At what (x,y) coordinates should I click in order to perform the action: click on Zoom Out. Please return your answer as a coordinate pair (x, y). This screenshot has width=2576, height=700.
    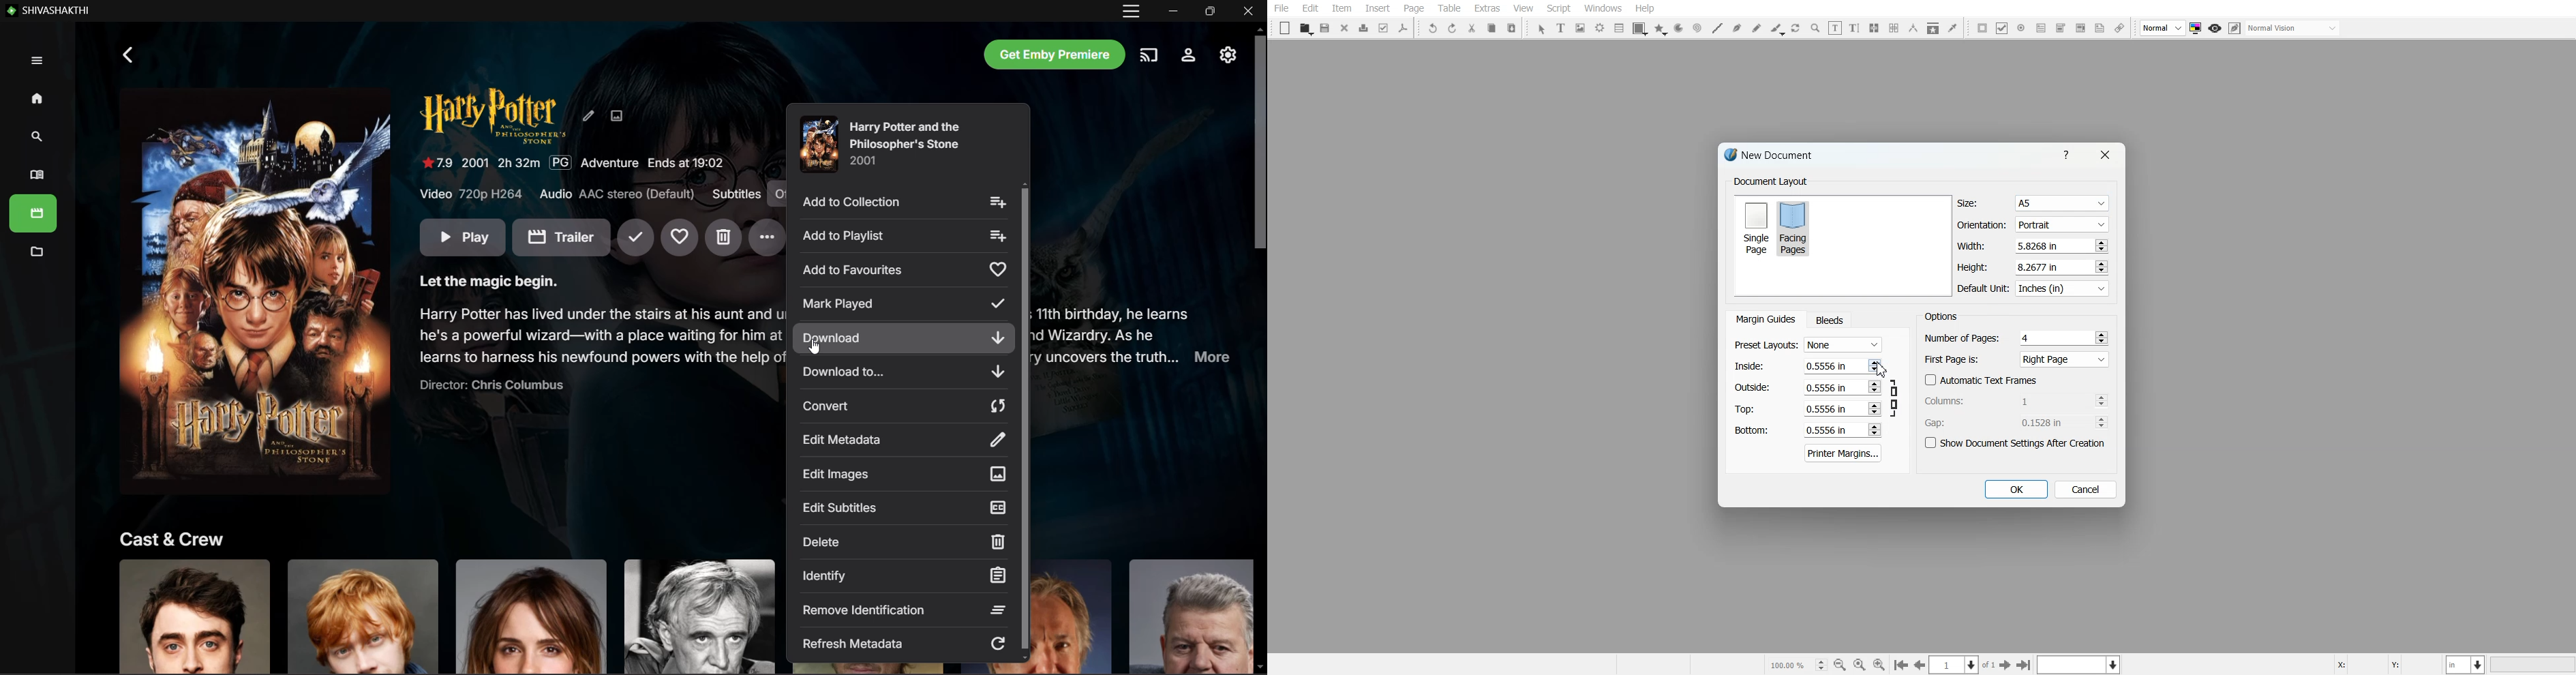
    Looking at the image, I should click on (1840, 665).